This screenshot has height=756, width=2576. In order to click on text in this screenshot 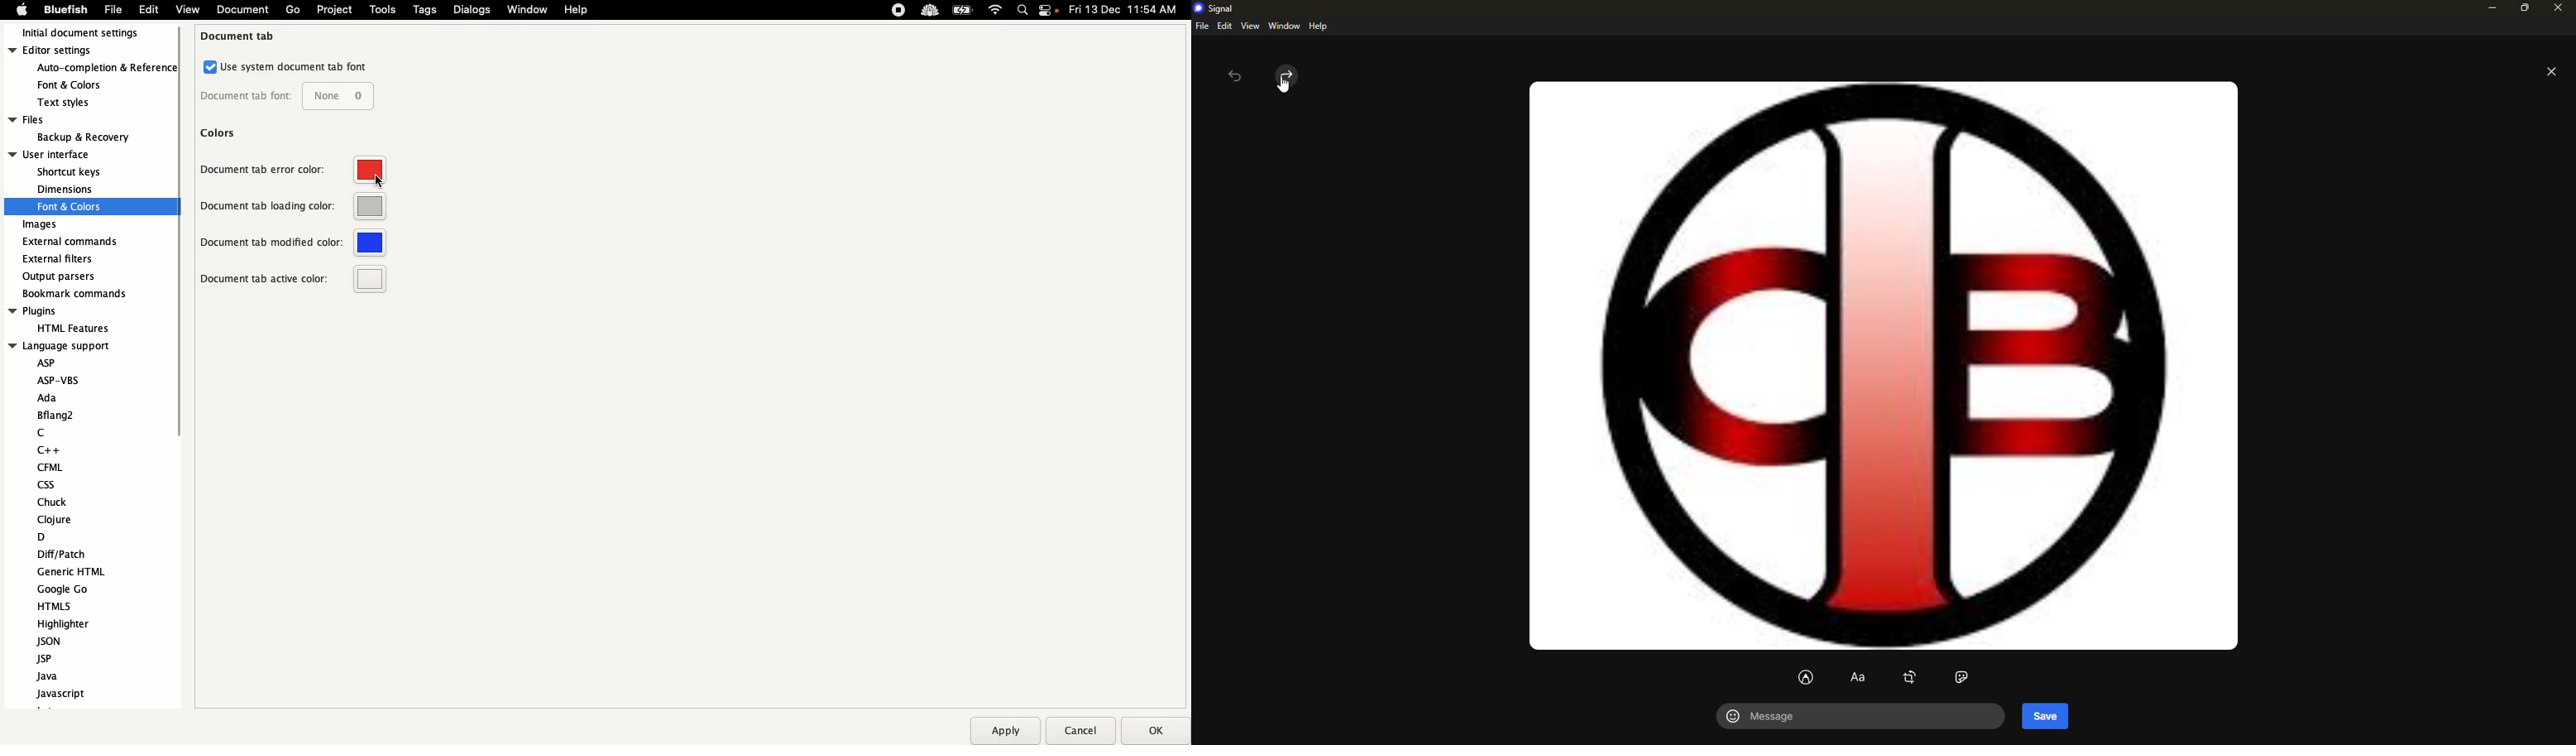, I will do `click(1859, 679)`.